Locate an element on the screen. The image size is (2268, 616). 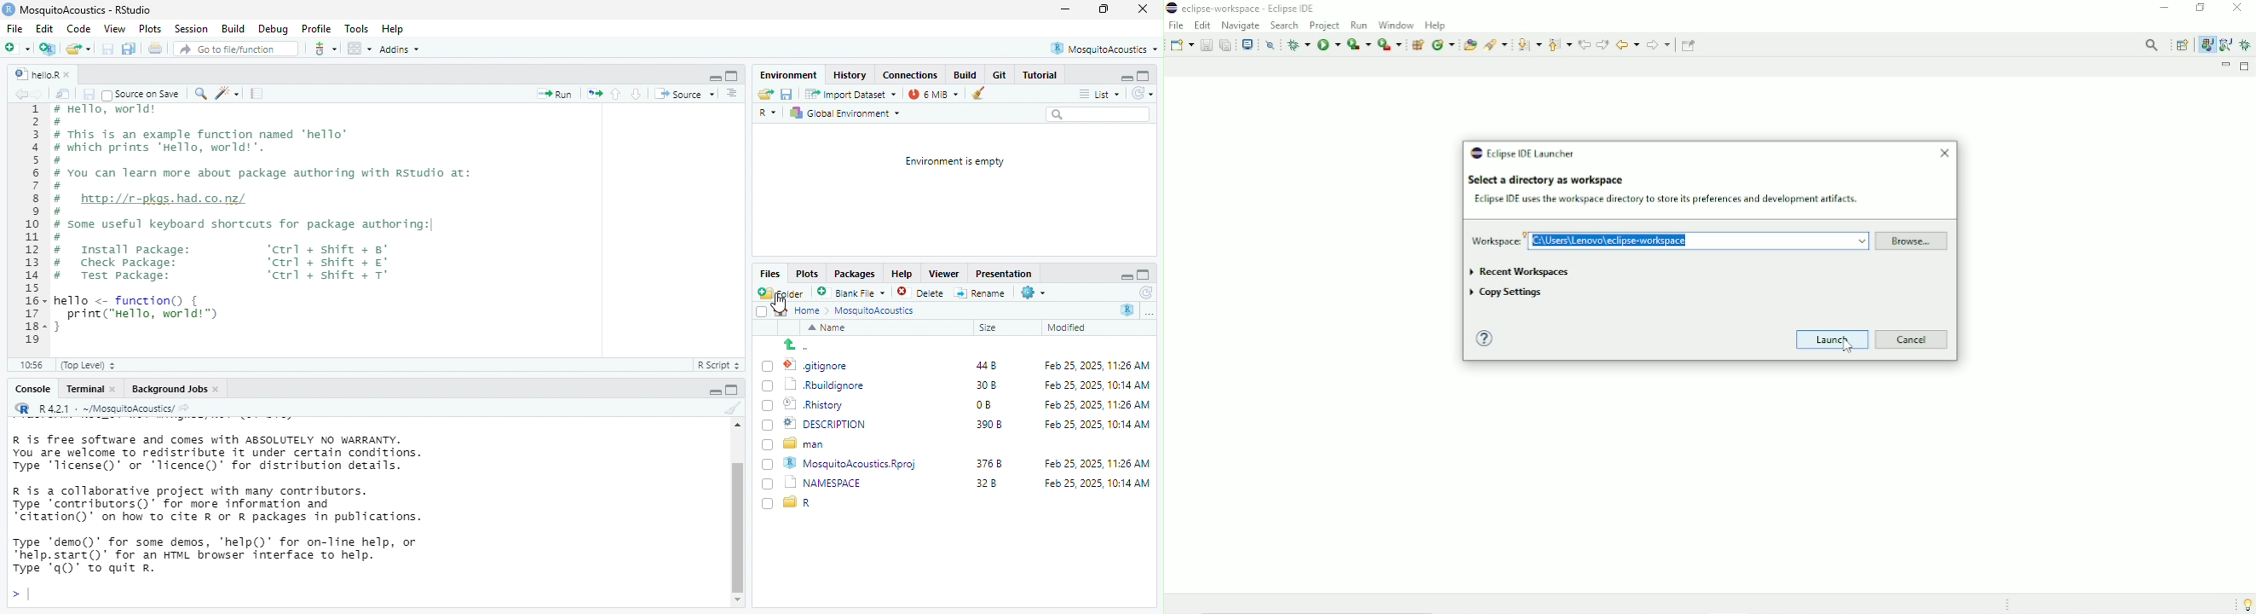
import Dataset ~ is located at coordinates (854, 94).